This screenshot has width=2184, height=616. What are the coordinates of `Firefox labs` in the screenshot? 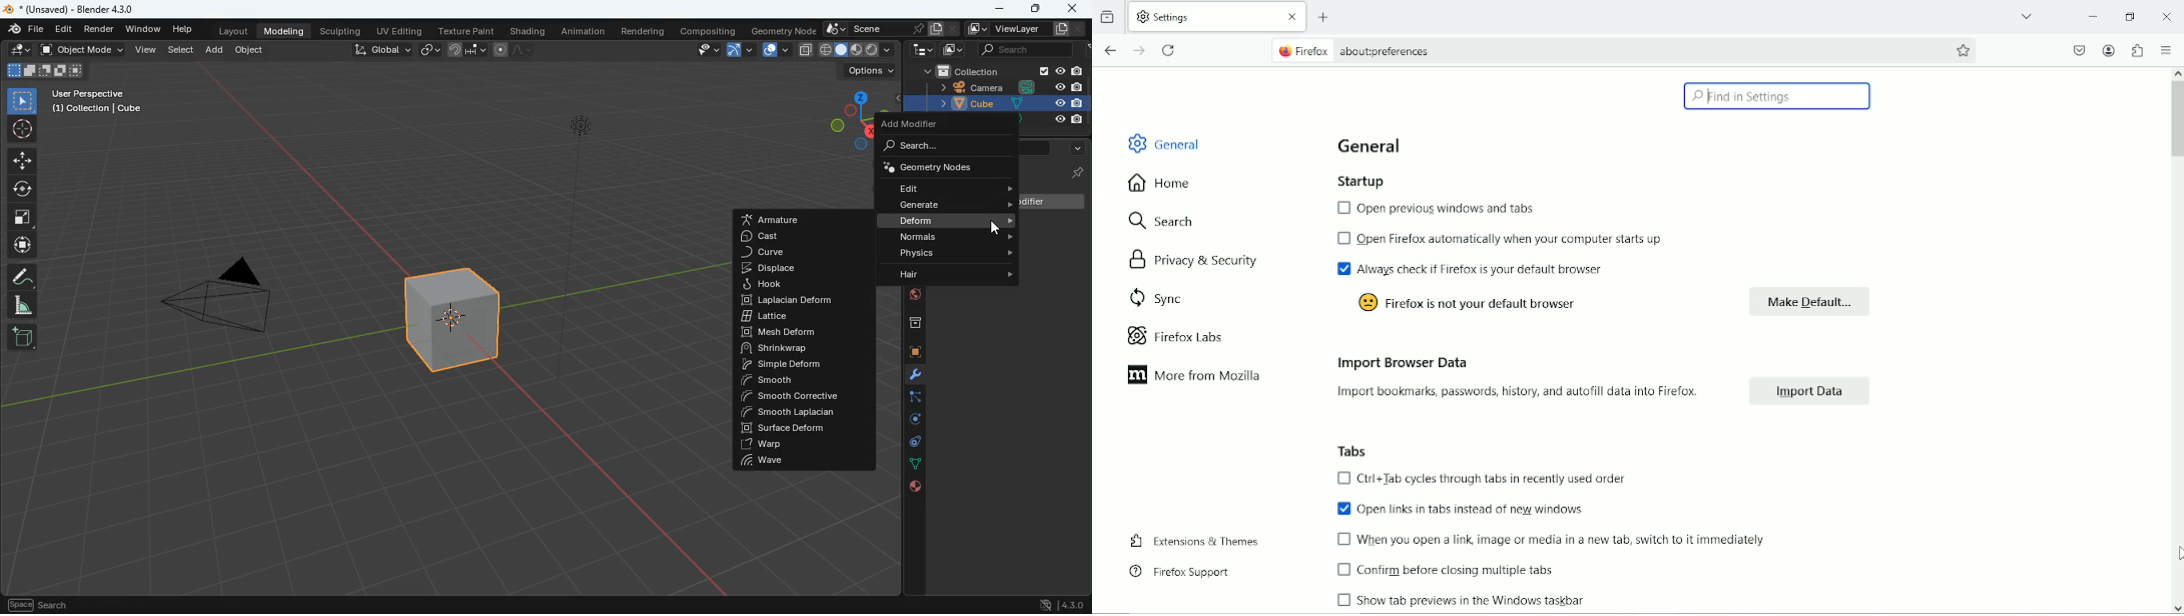 It's located at (1190, 336).